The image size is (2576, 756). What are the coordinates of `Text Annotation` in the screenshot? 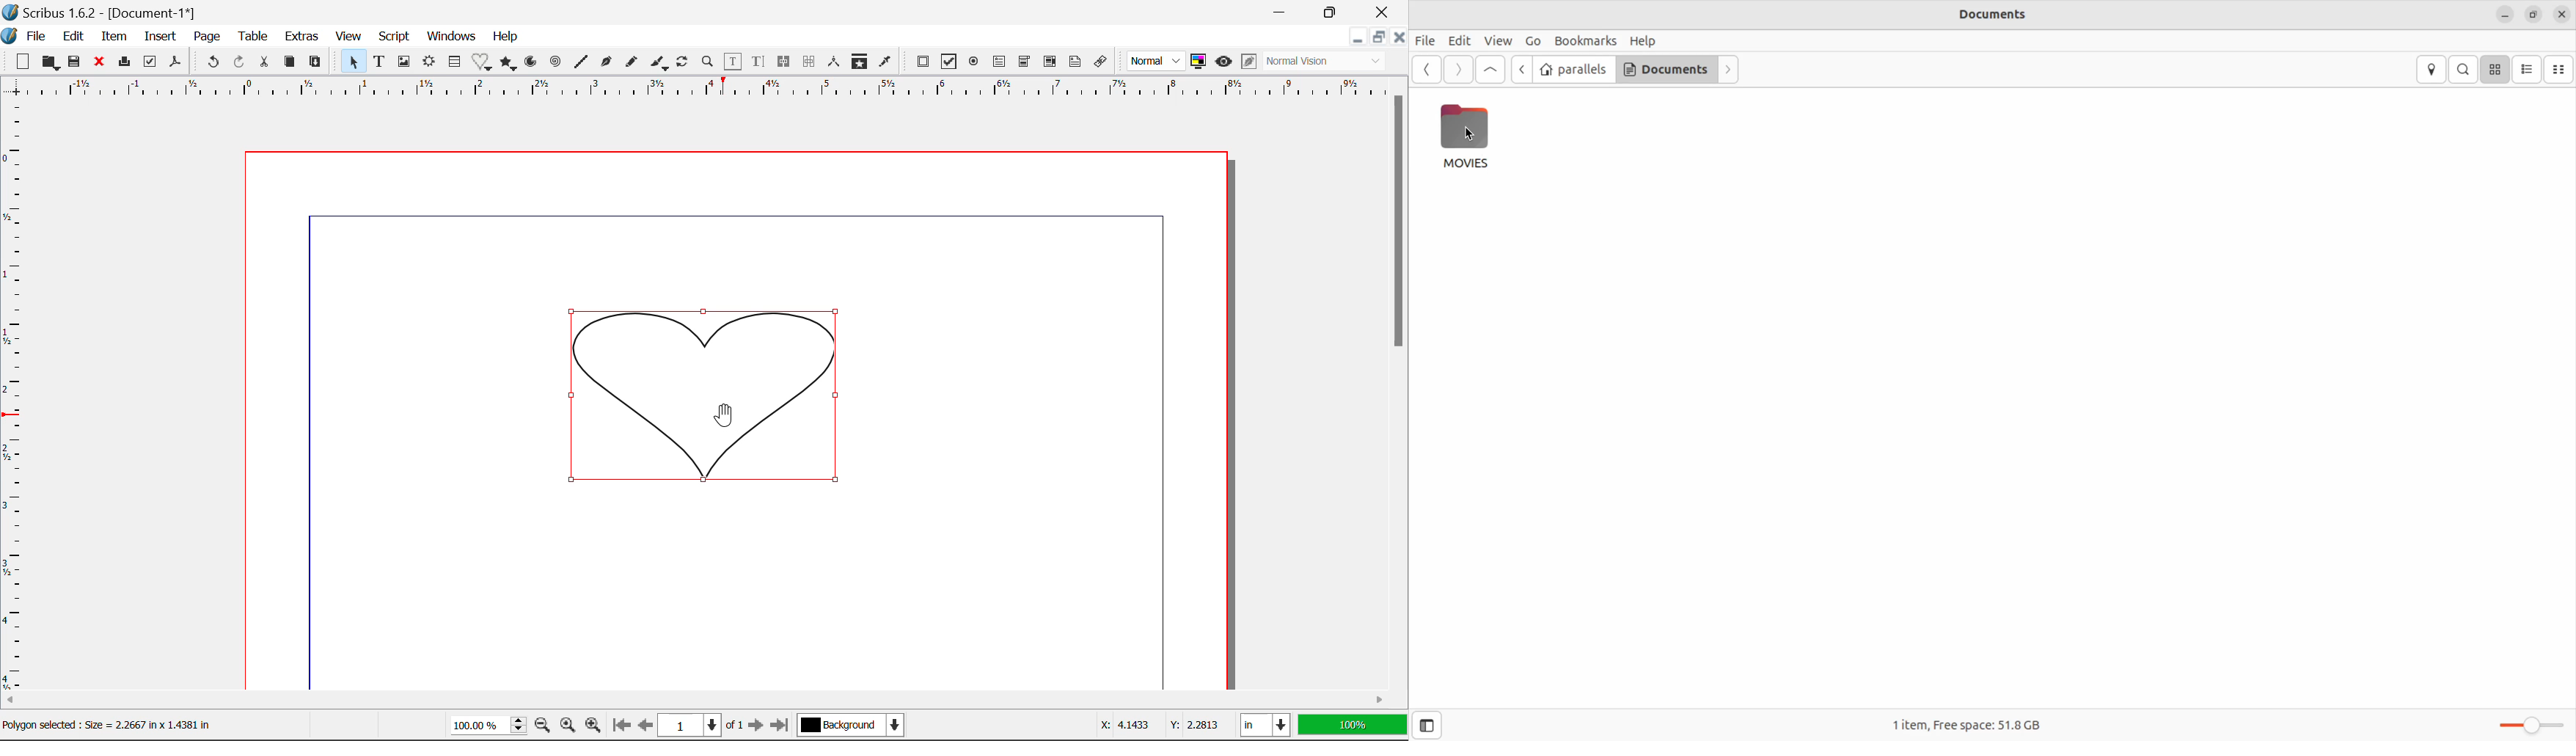 It's located at (1074, 62).